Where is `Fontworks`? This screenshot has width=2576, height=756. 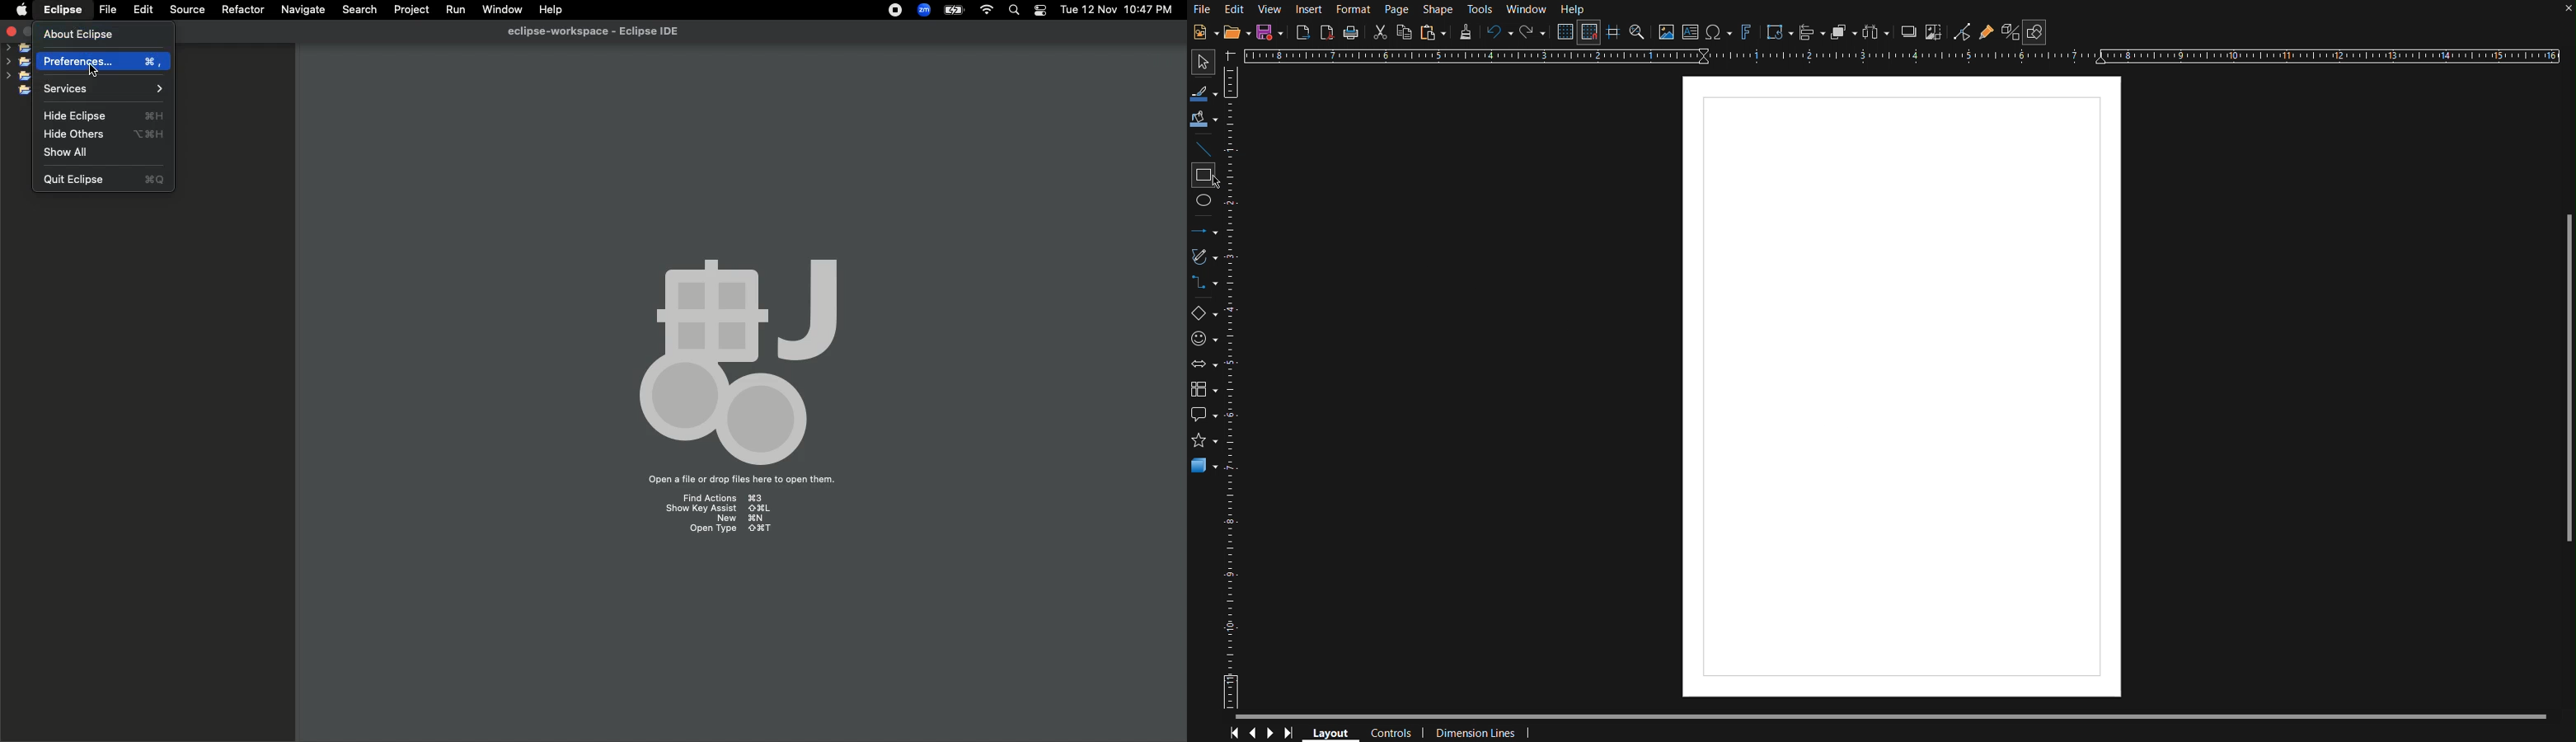
Fontworks is located at coordinates (1746, 32).